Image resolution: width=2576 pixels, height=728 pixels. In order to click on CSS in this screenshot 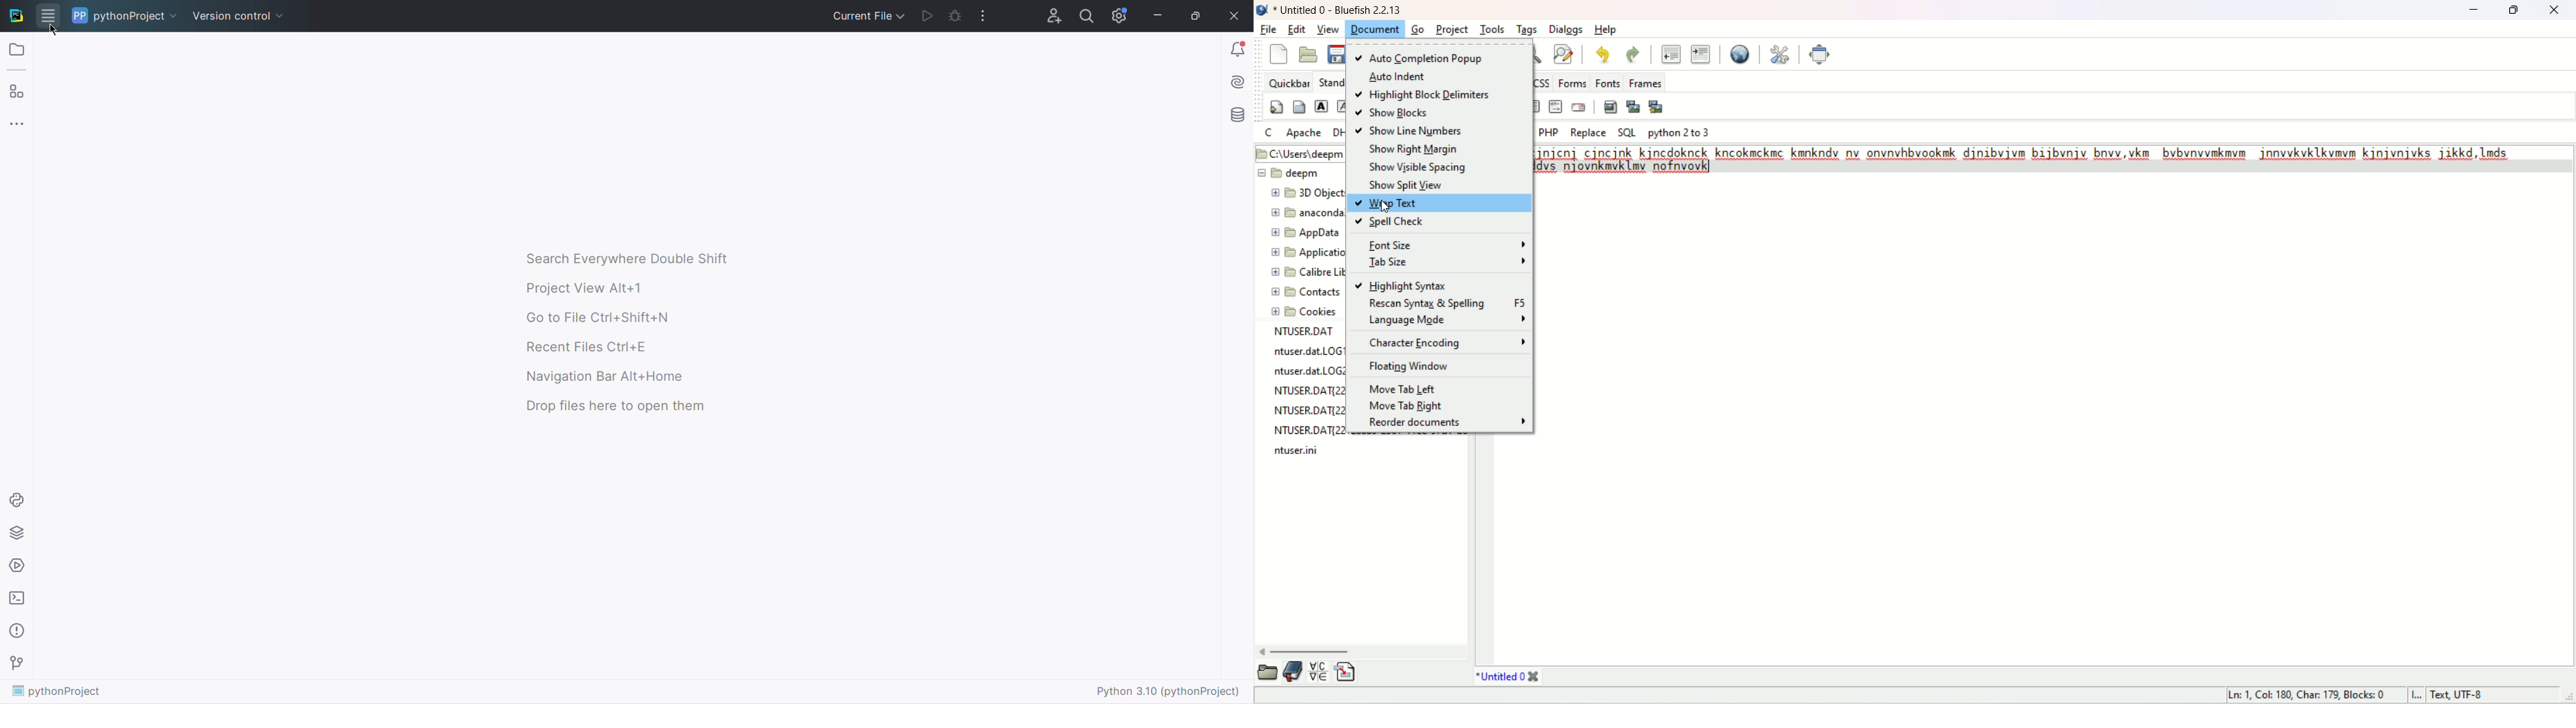, I will do `click(1543, 83)`.